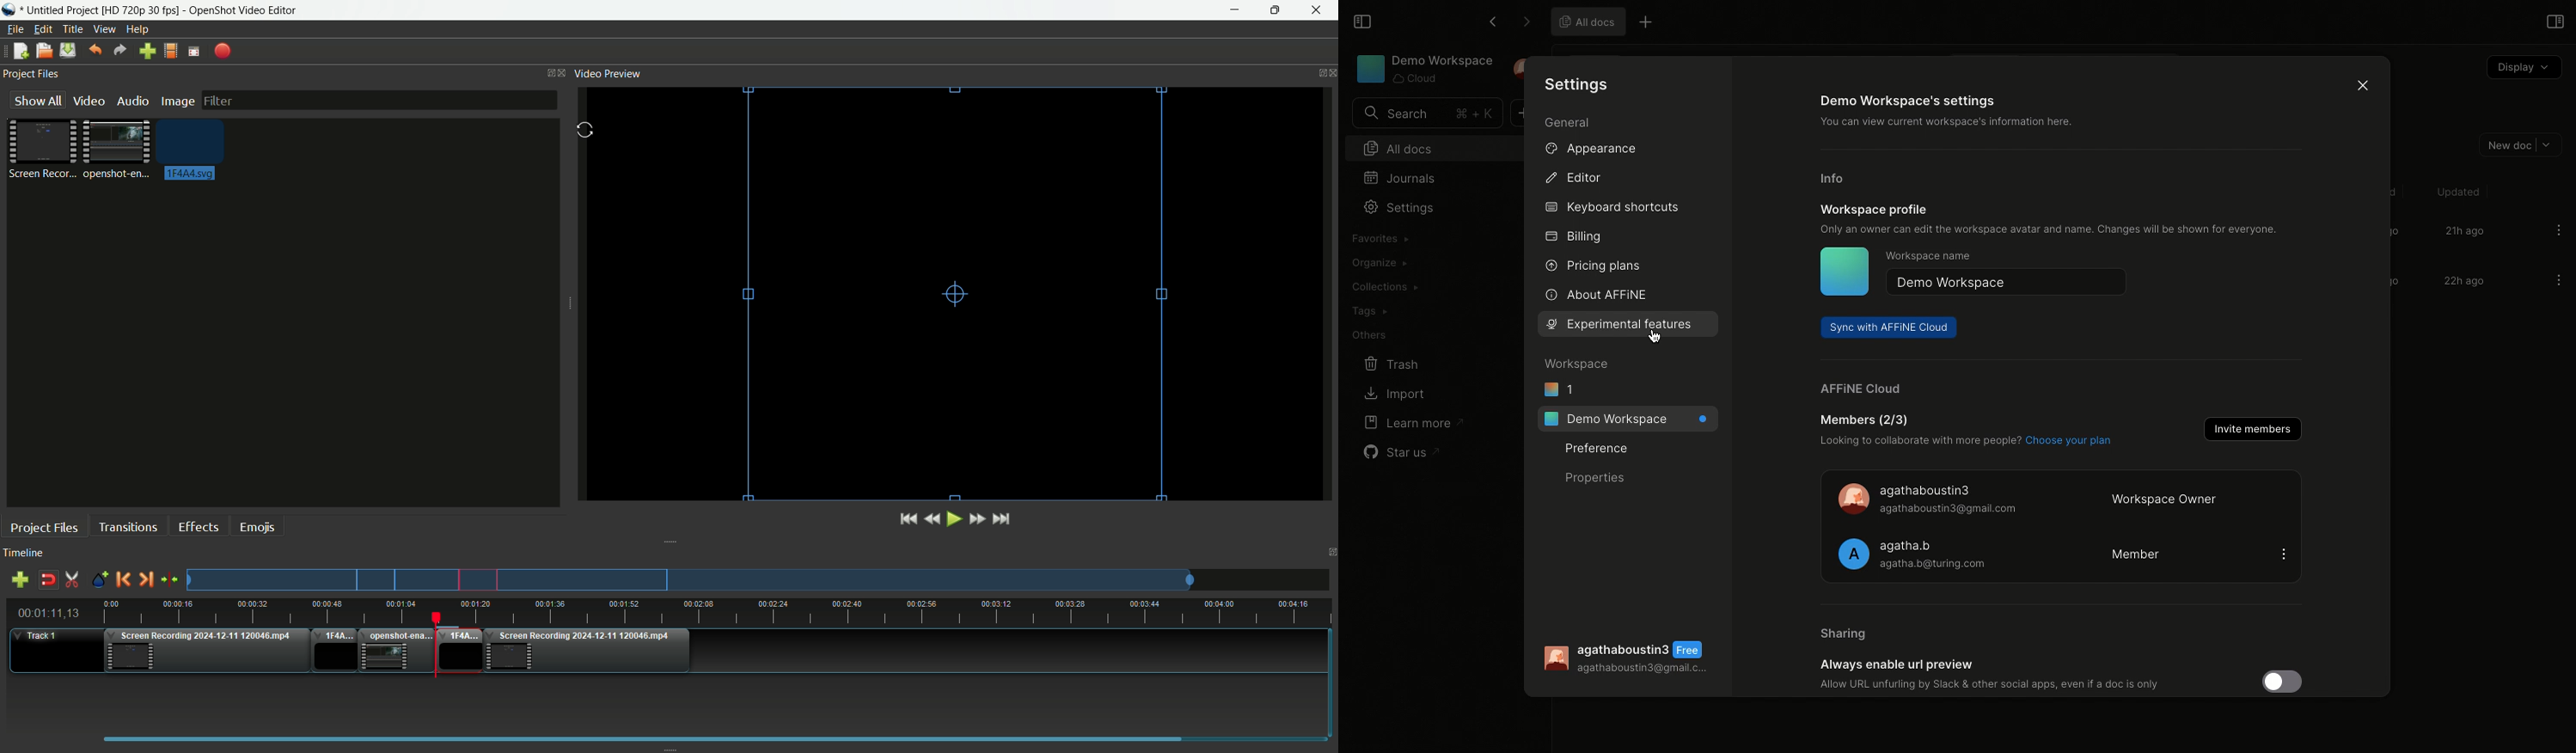 The width and height of the screenshot is (2576, 756). What do you see at coordinates (564, 73) in the screenshot?
I see `Close project files` at bounding box center [564, 73].